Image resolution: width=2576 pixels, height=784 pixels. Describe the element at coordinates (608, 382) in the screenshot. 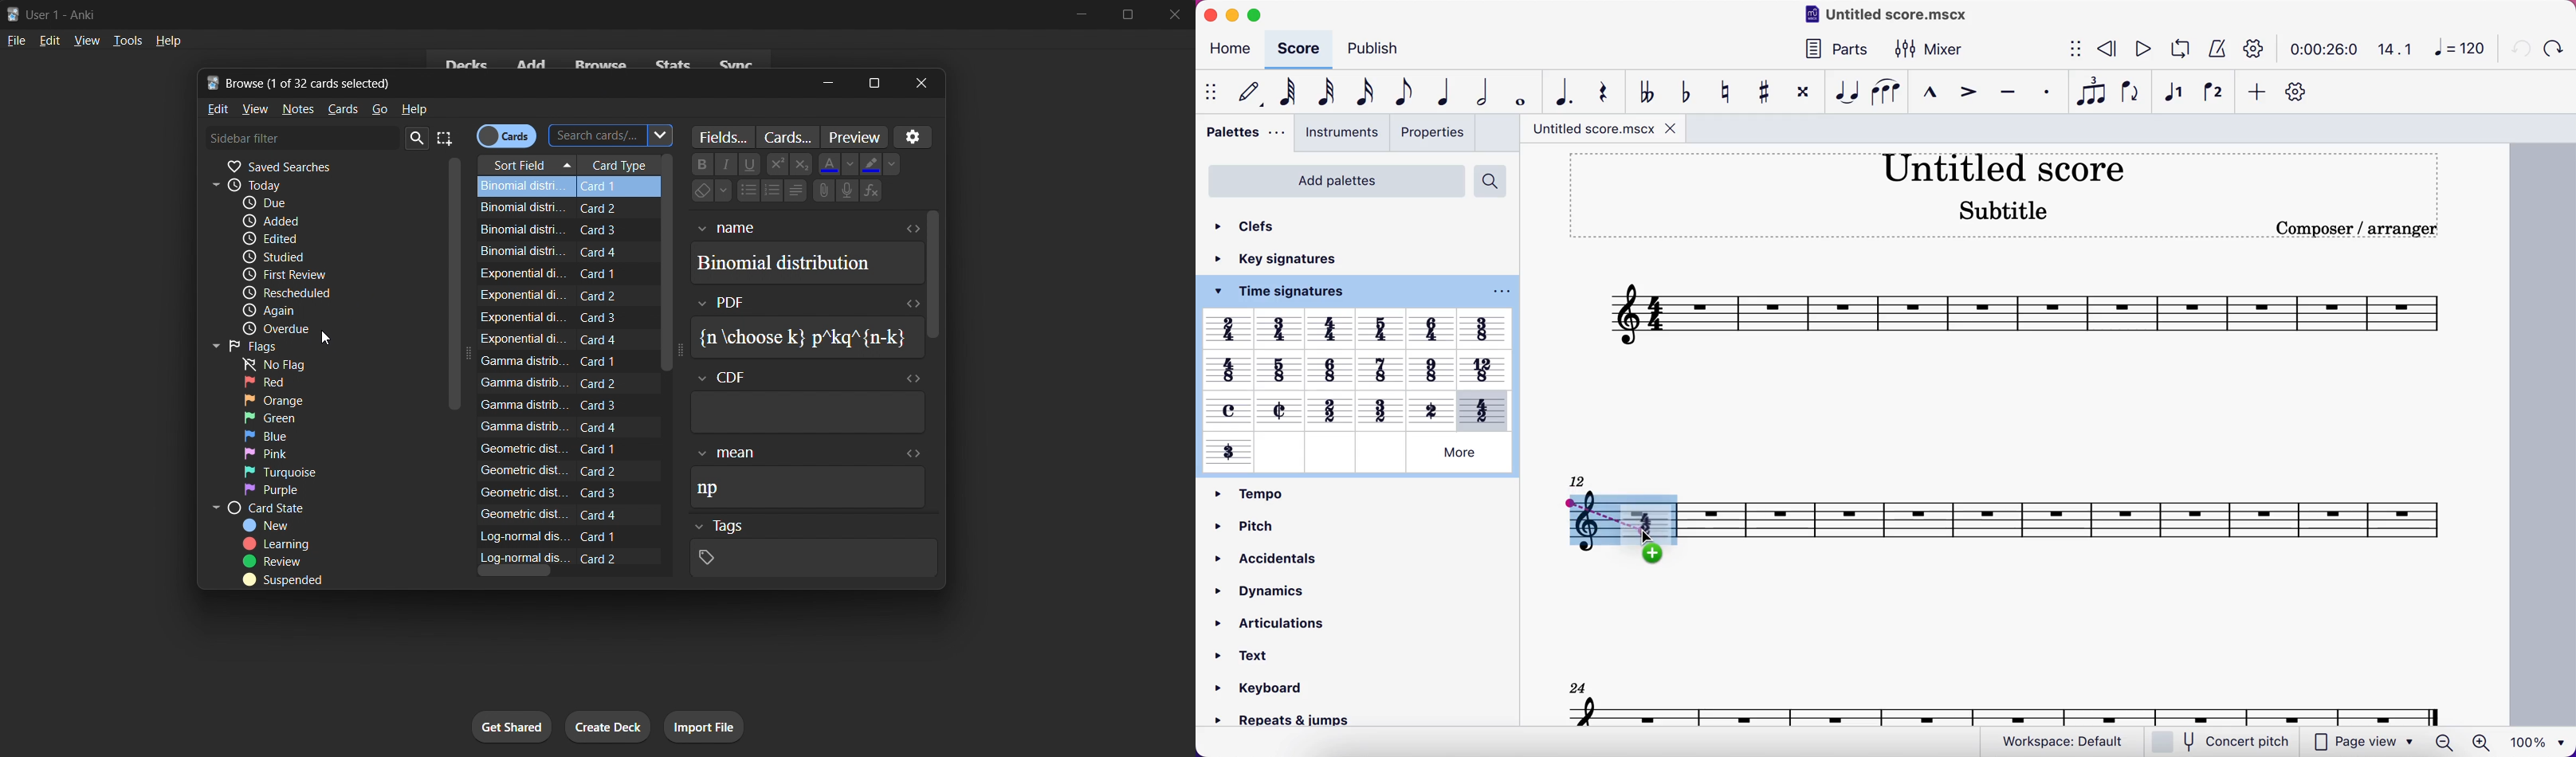

I see `Card 2` at that location.